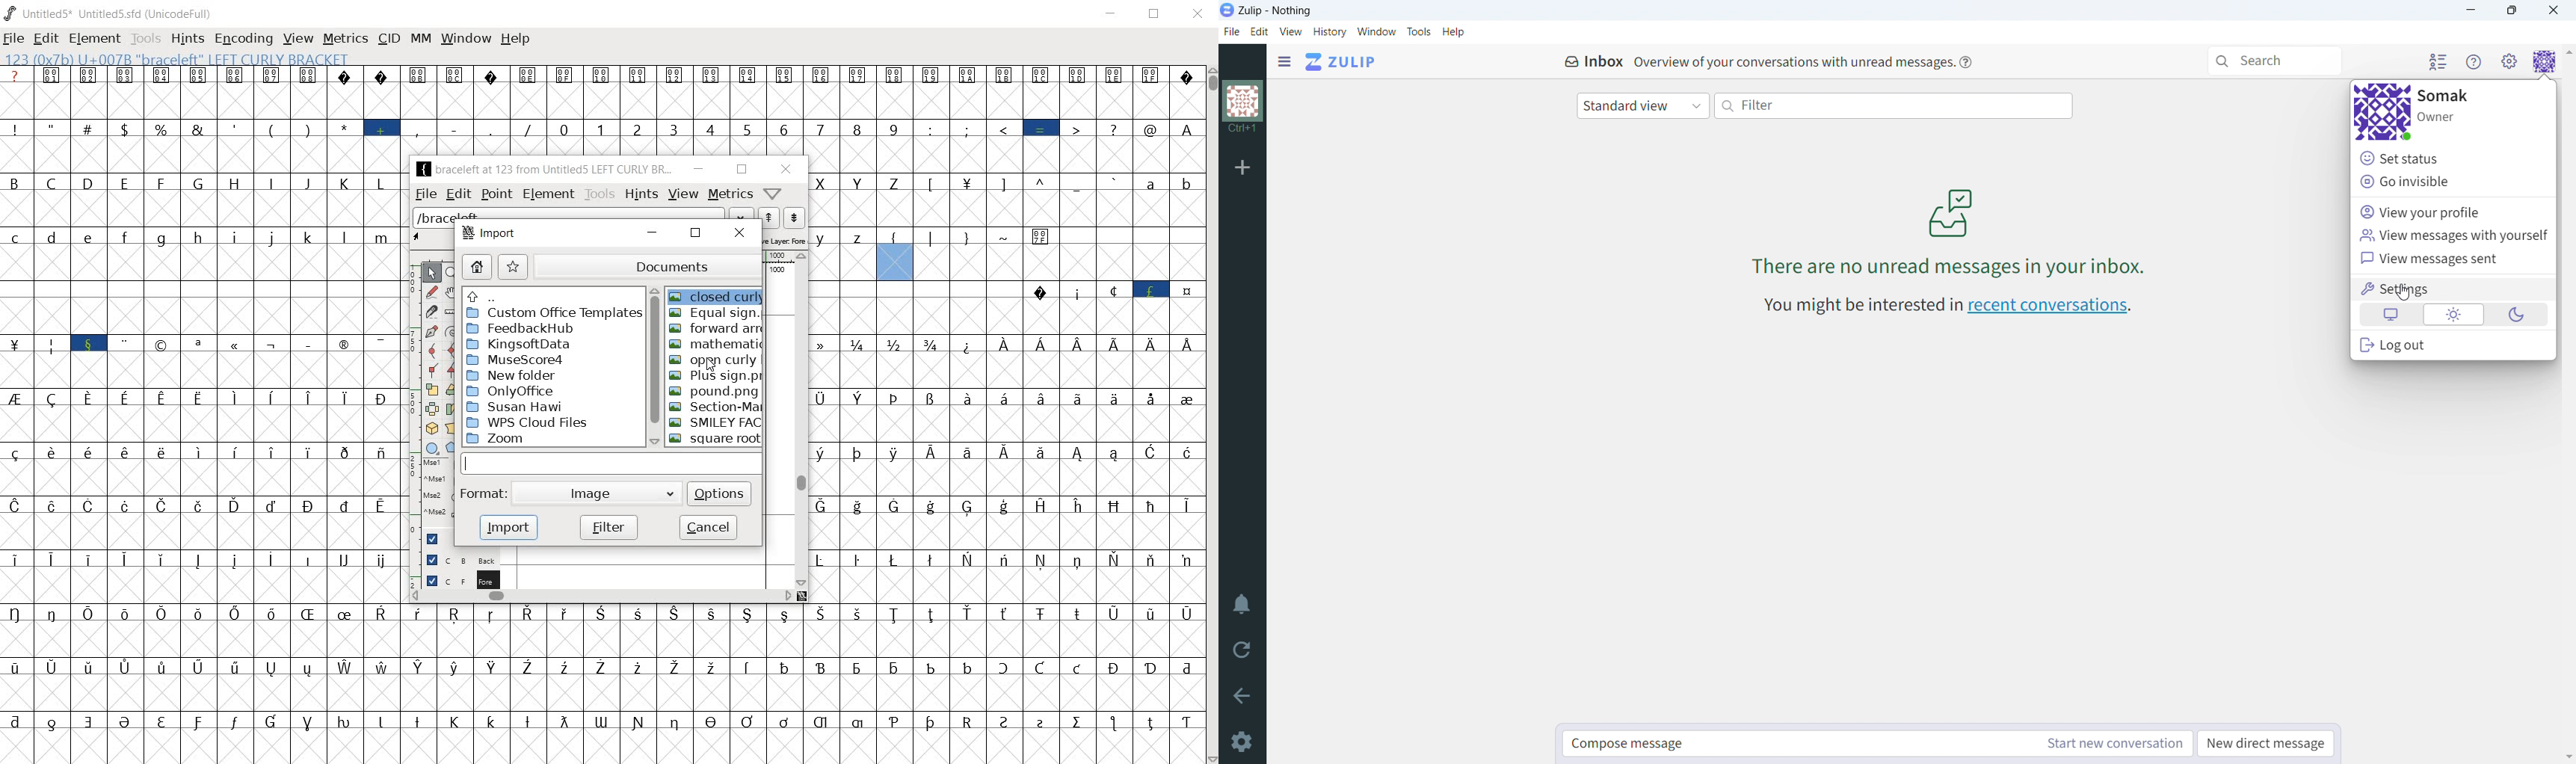 The image size is (2576, 784). What do you see at coordinates (452, 409) in the screenshot?
I see `Rotate the selection` at bounding box center [452, 409].